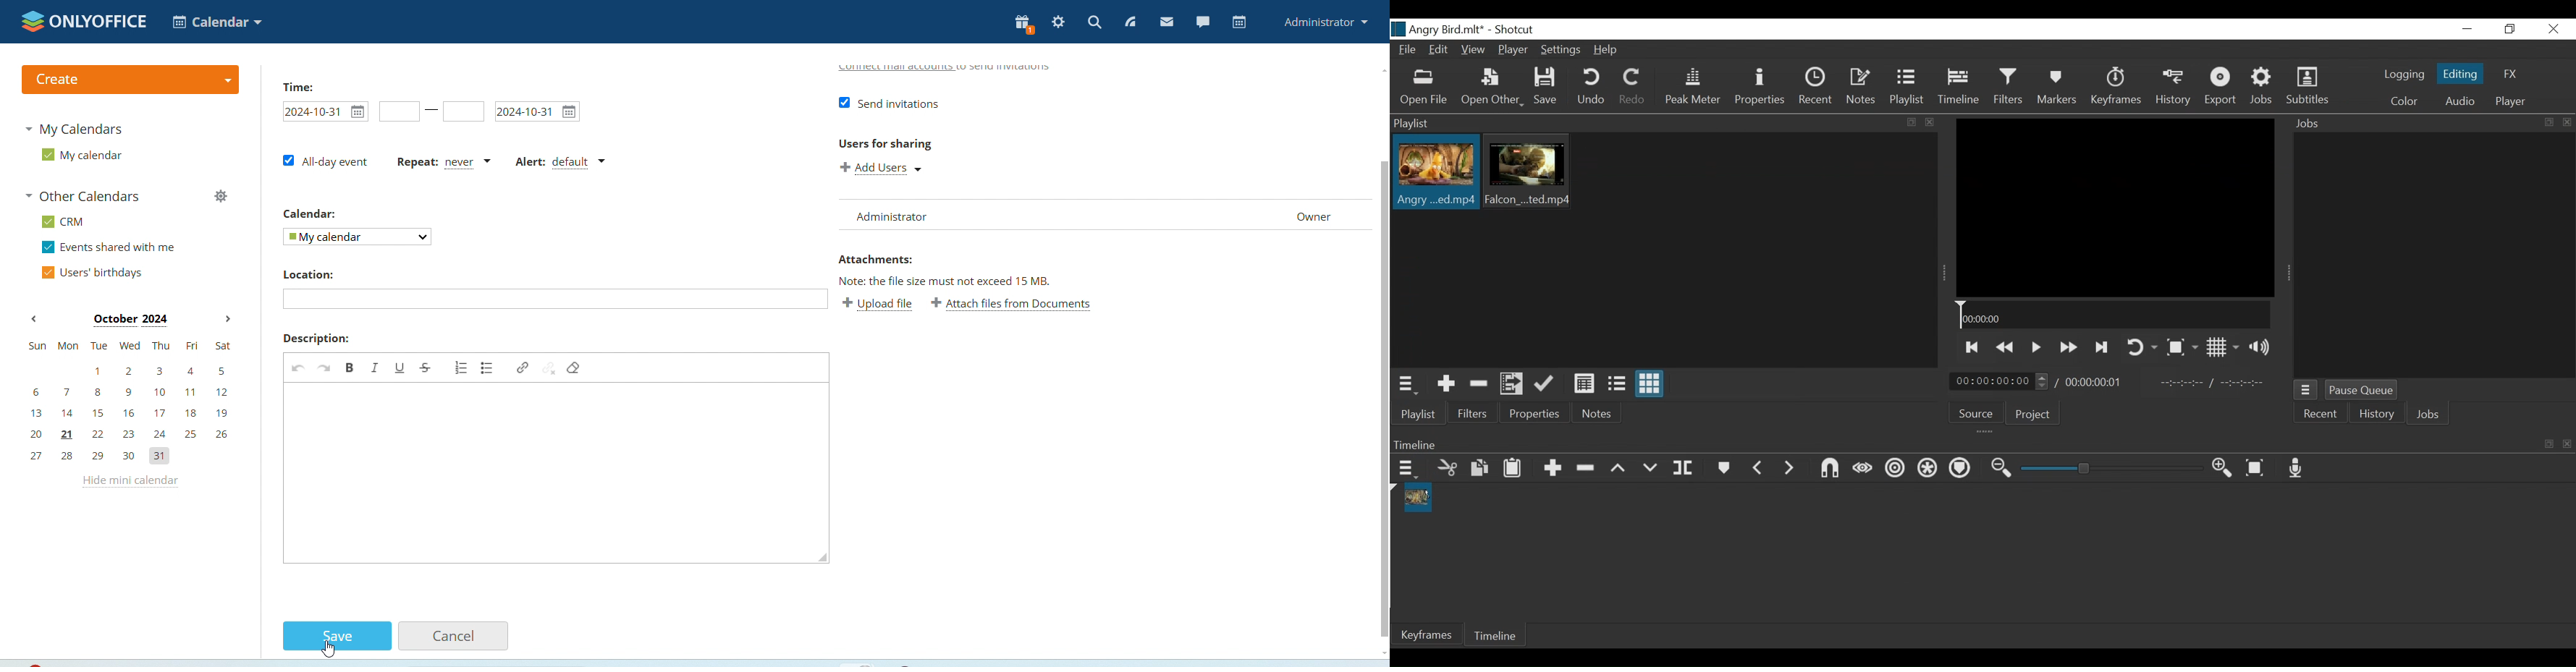 This screenshot has height=672, width=2576. What do you see at coordinates (1513, 30) in the screenshot?
I see `Shotcut` at bounding box center [1513, 30].